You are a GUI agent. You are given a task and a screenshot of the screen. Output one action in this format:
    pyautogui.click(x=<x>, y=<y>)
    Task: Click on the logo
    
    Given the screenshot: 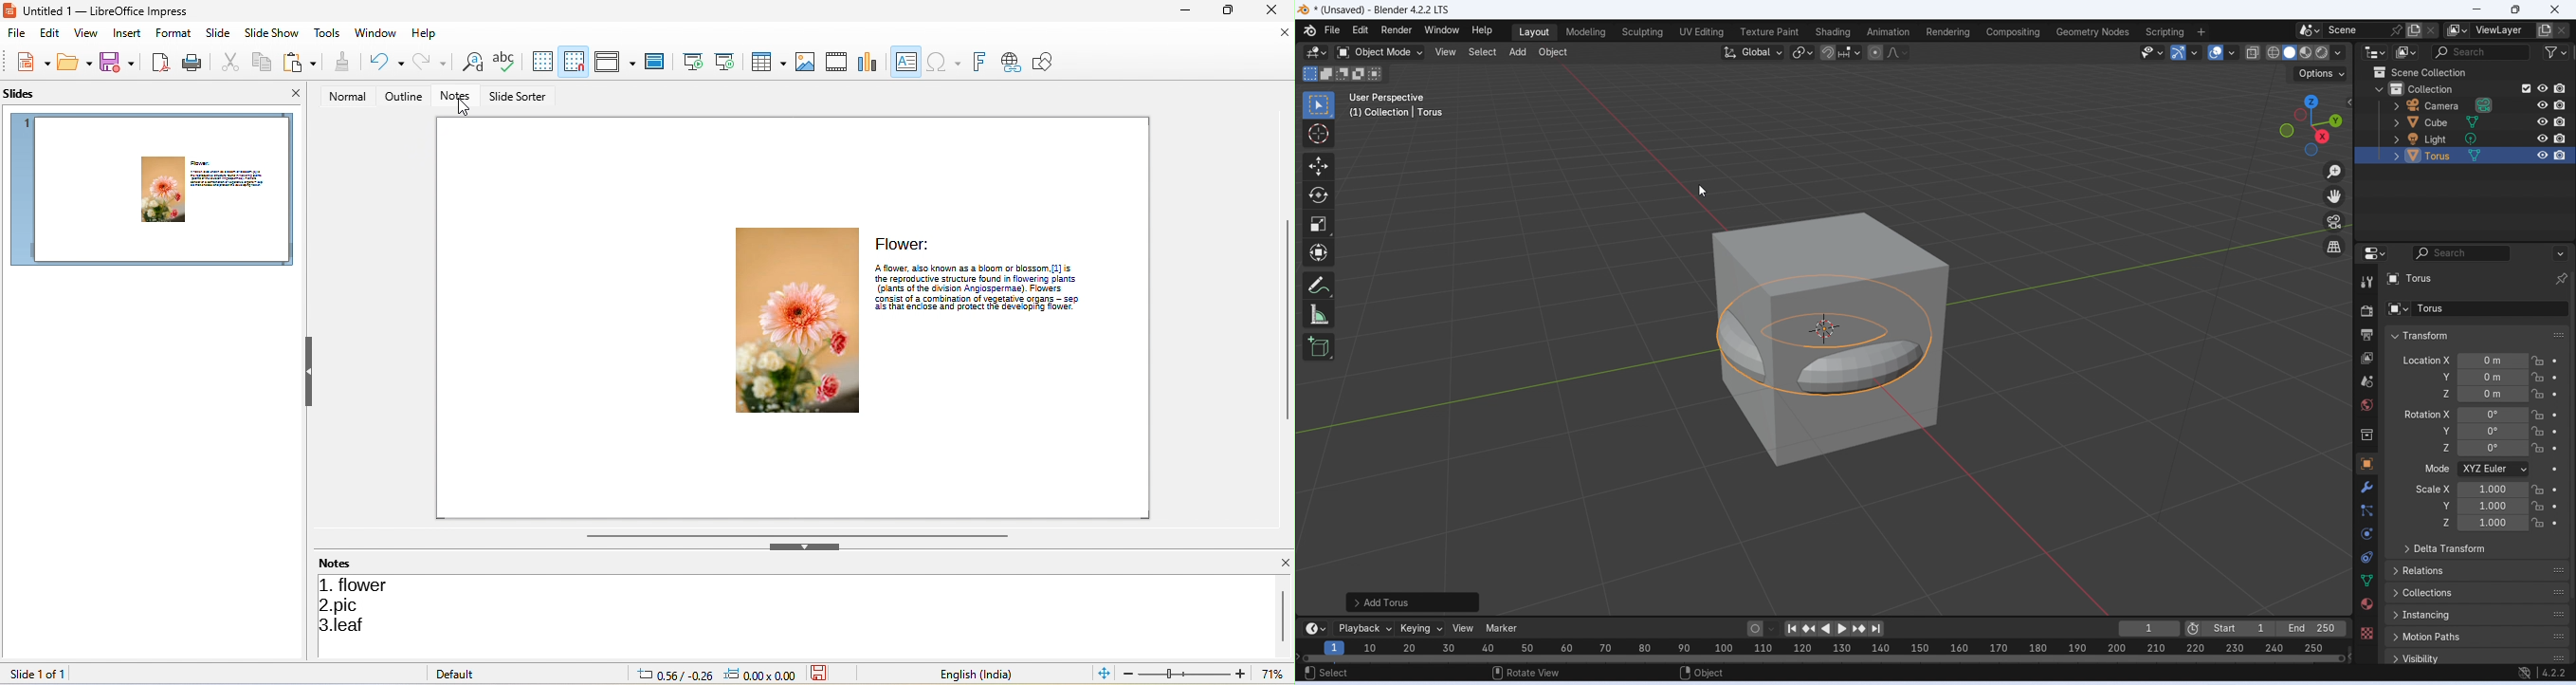 What is the action you would take?
    pyautogui.click(x=1304, y=11)
    